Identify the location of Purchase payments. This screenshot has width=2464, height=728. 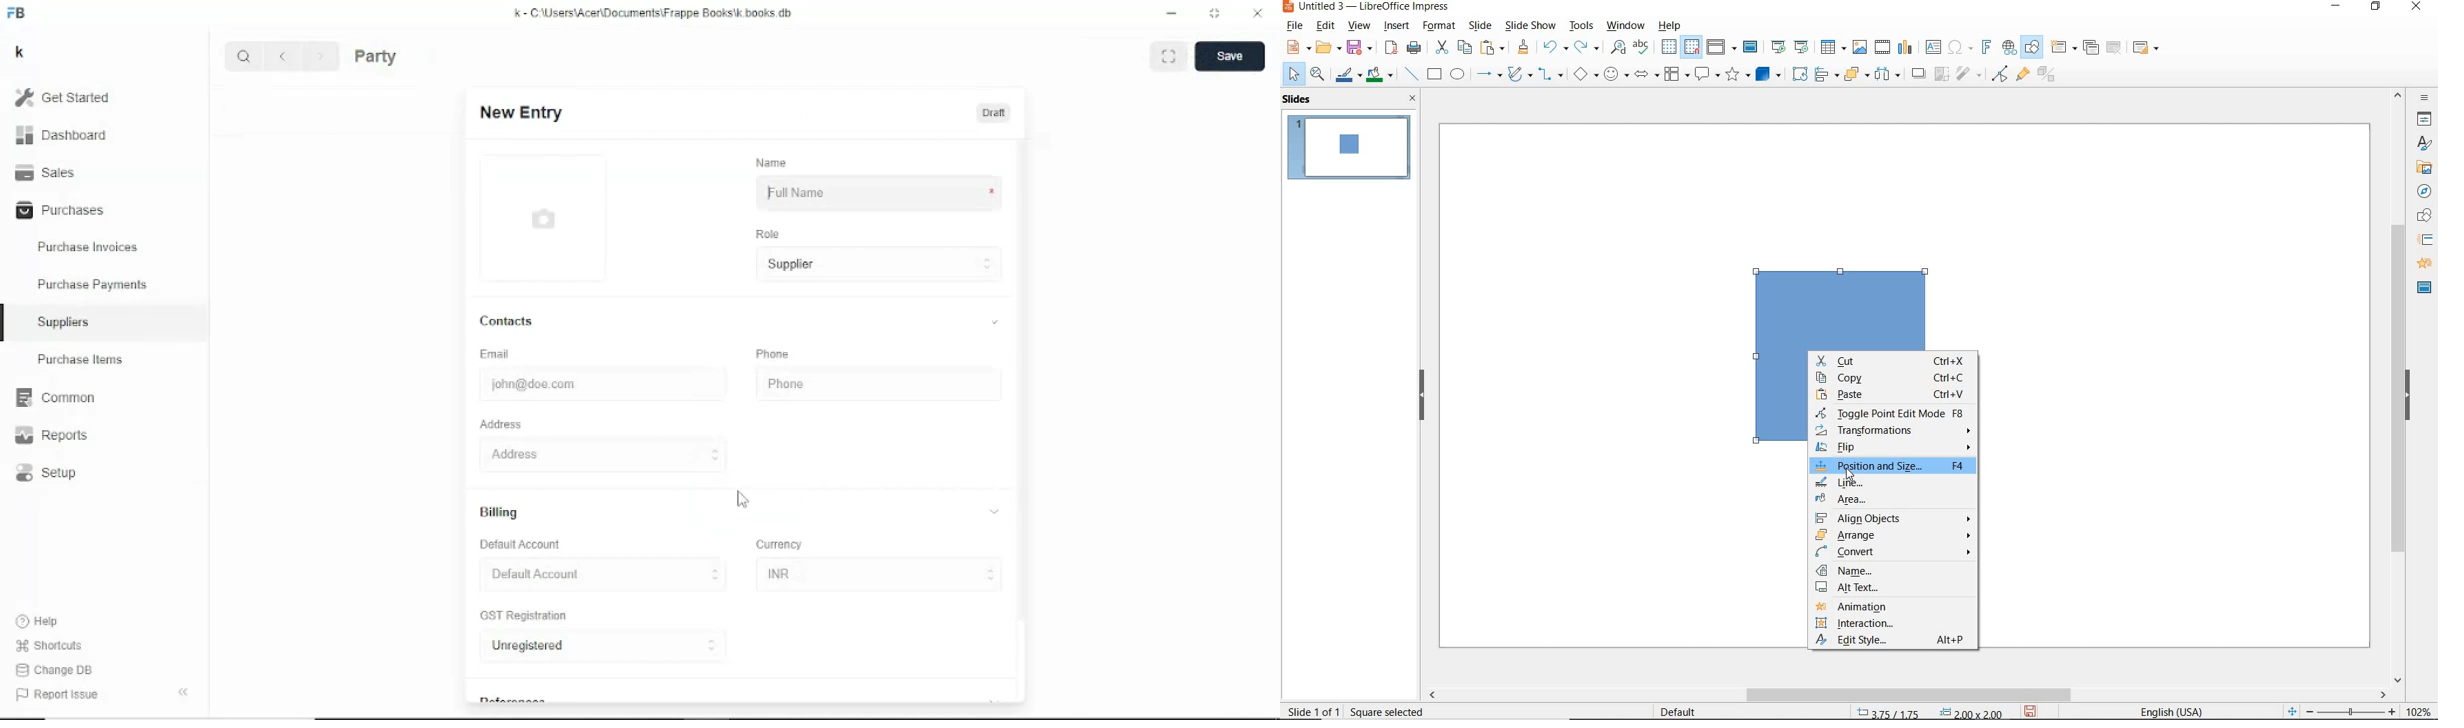
(92, 284).